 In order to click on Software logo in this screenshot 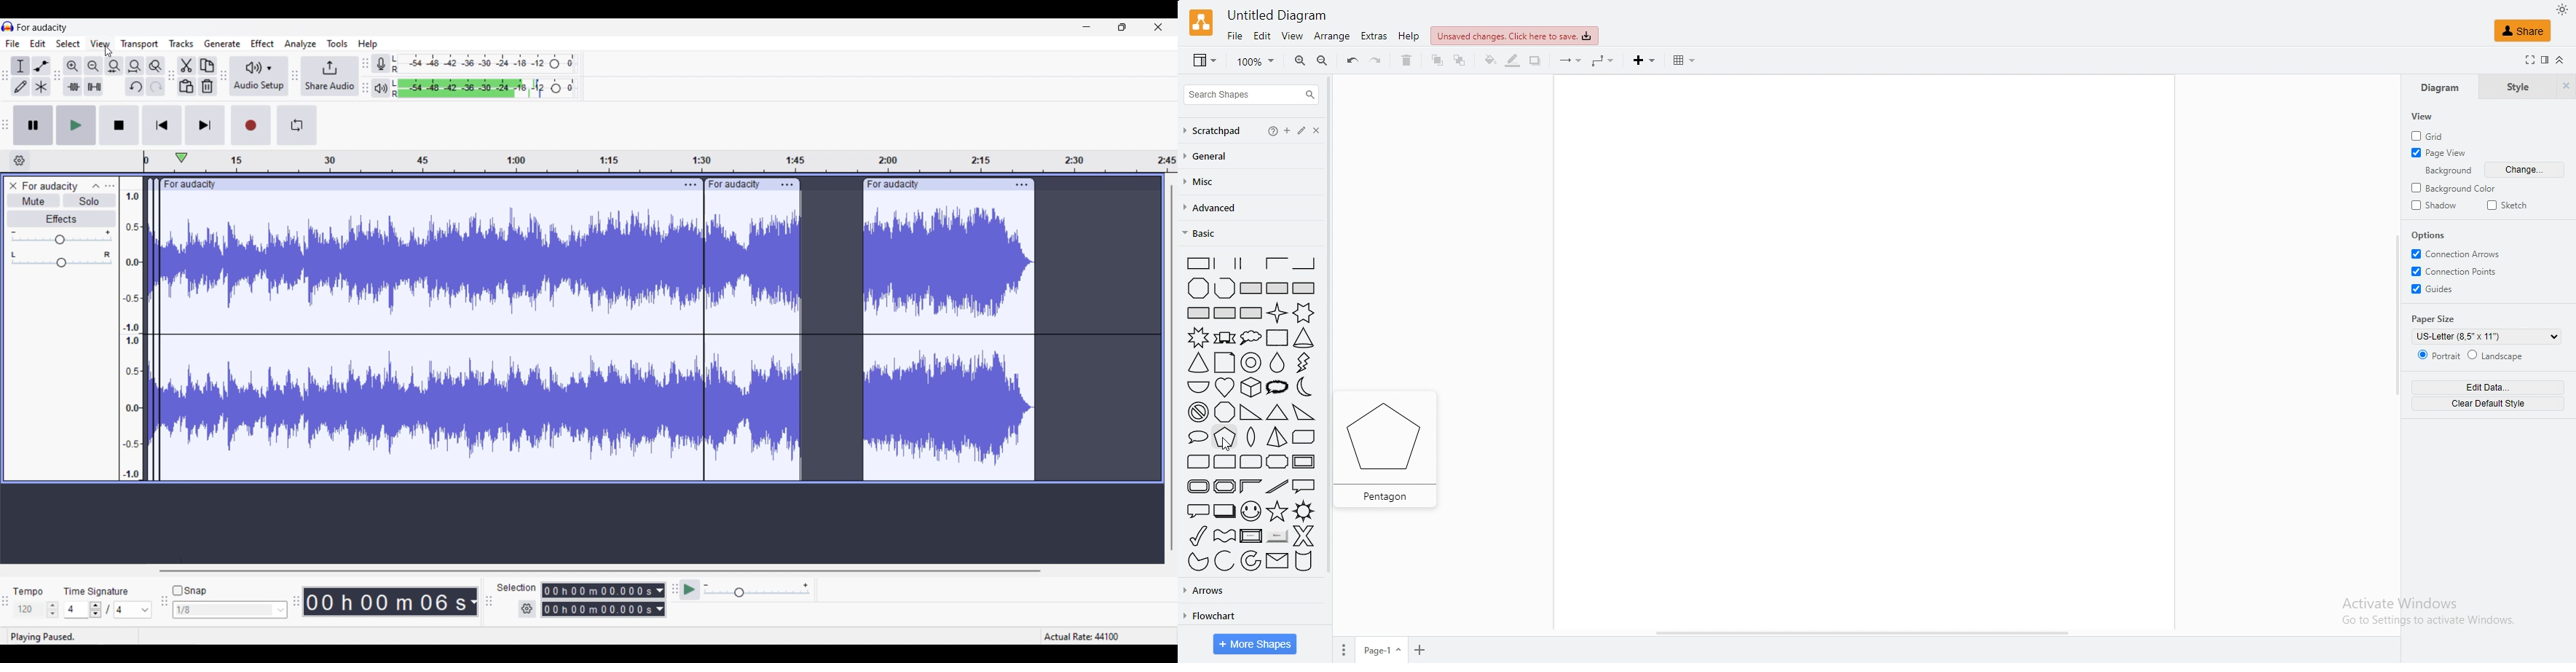, I will do `click(8, 26)`.